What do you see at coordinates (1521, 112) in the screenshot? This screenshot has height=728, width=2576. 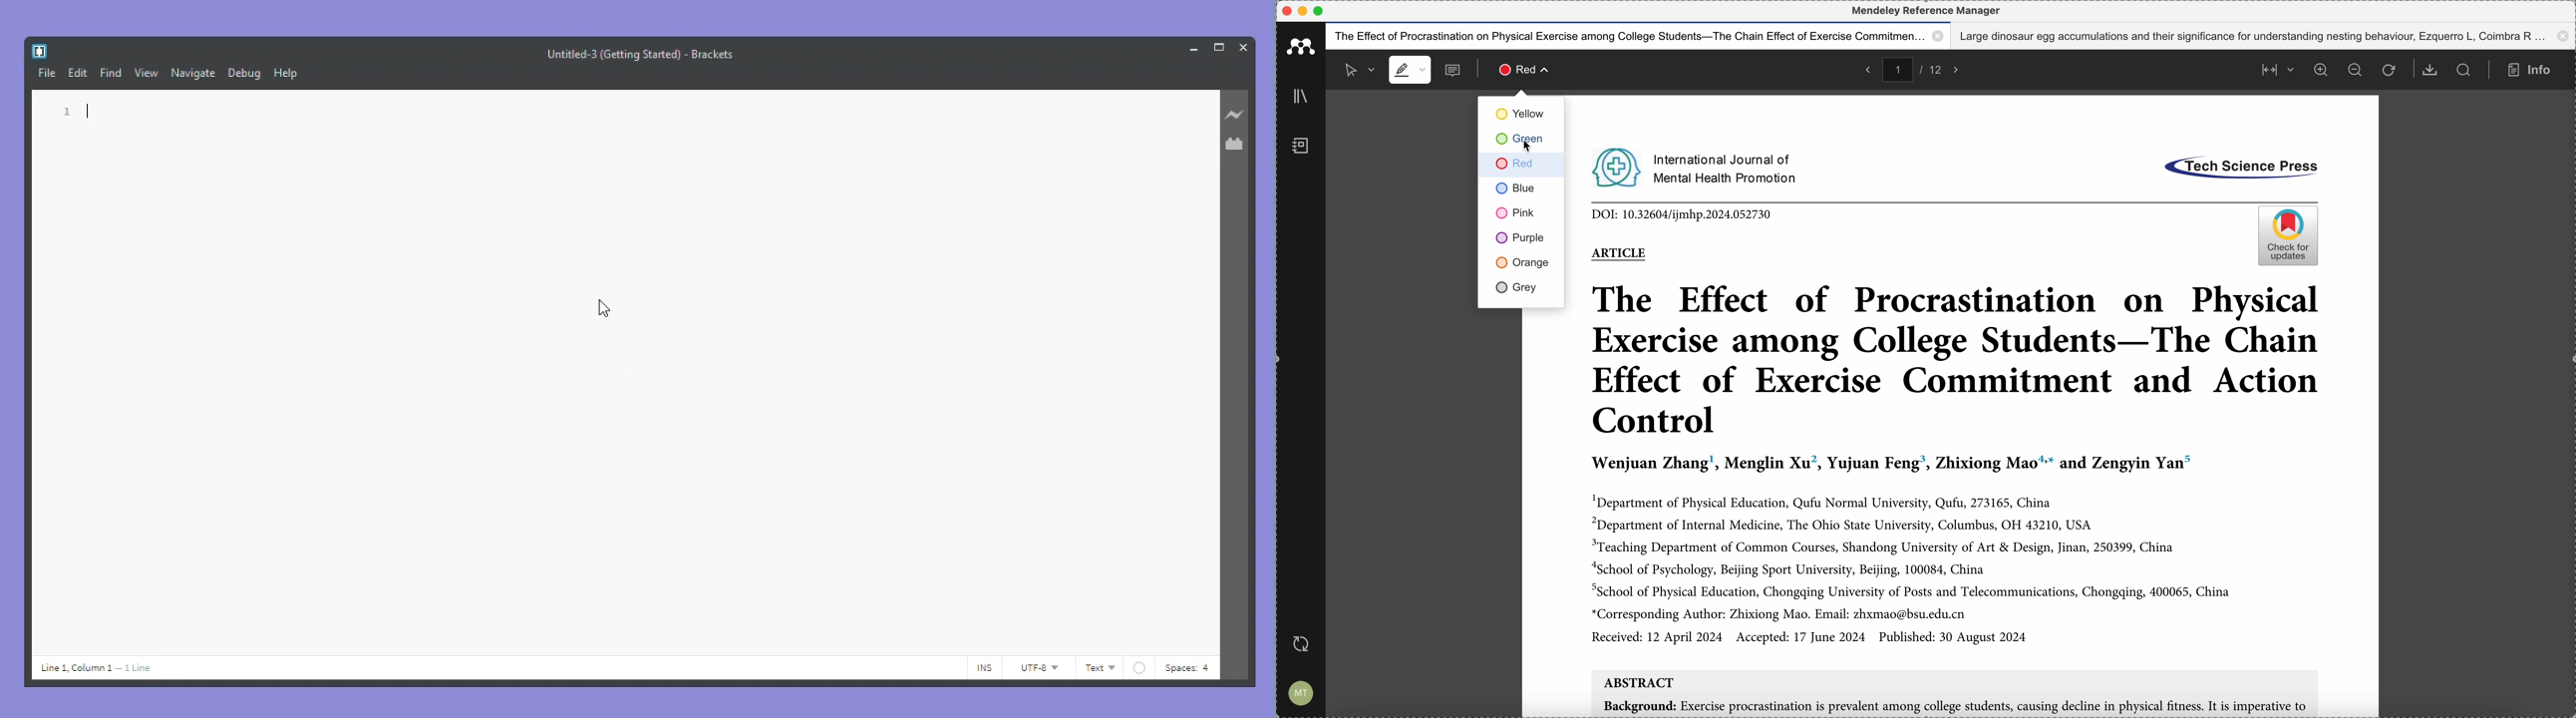 I see `yellow` at bounding box center [1521, 112].